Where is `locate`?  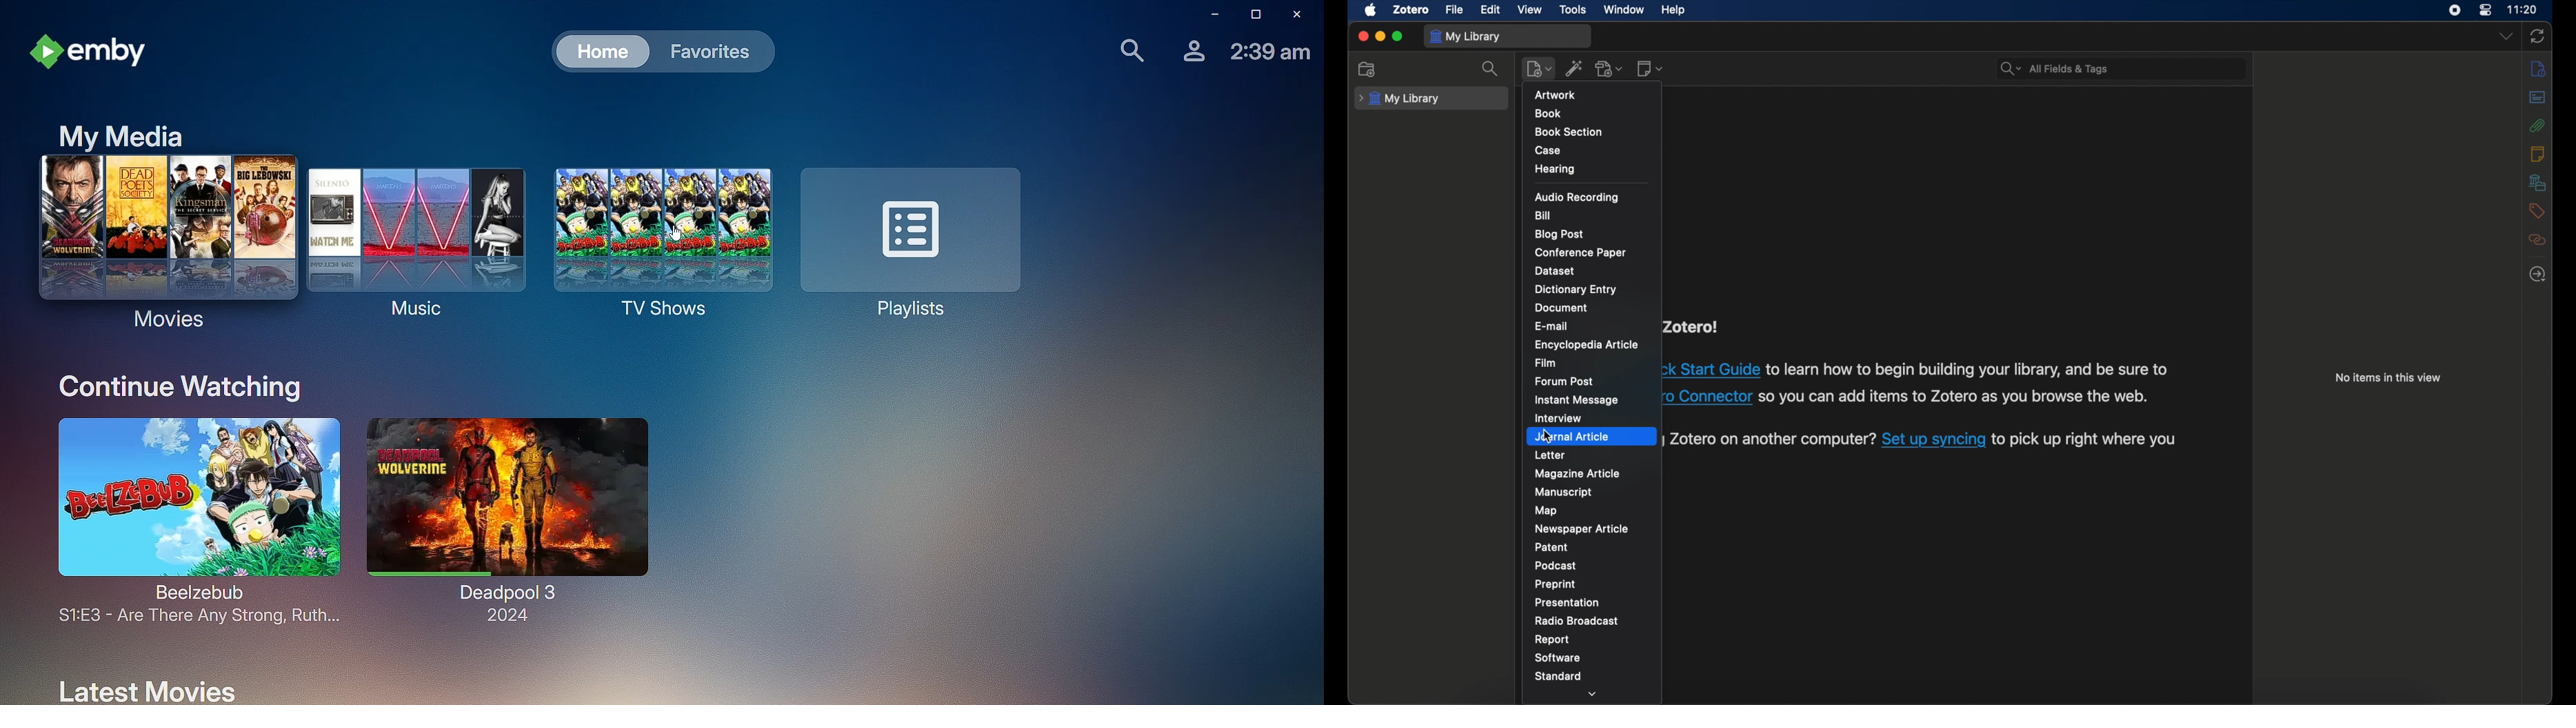
locate is located at coordinates (2537, 273).